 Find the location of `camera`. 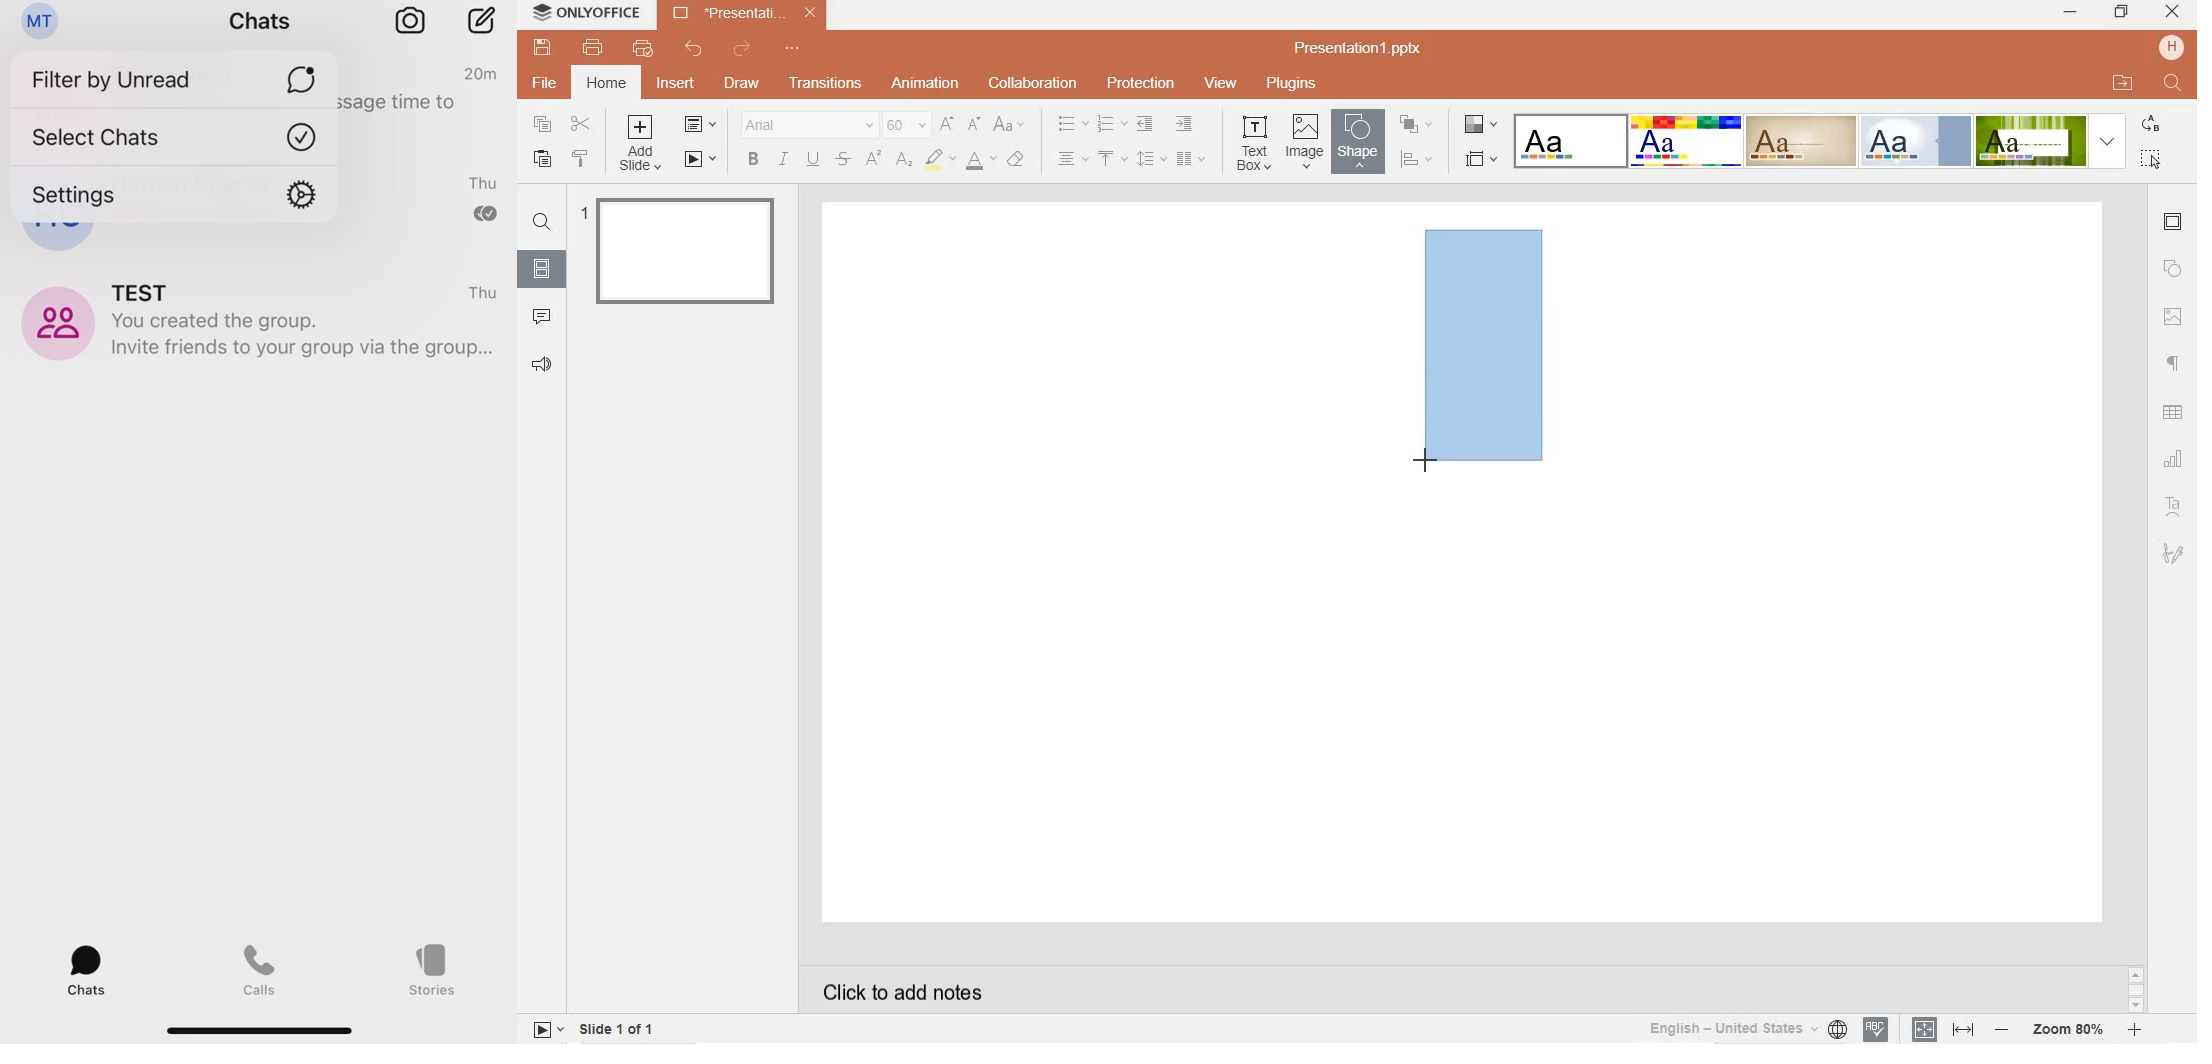

camera is located at coordinates (411, 22).